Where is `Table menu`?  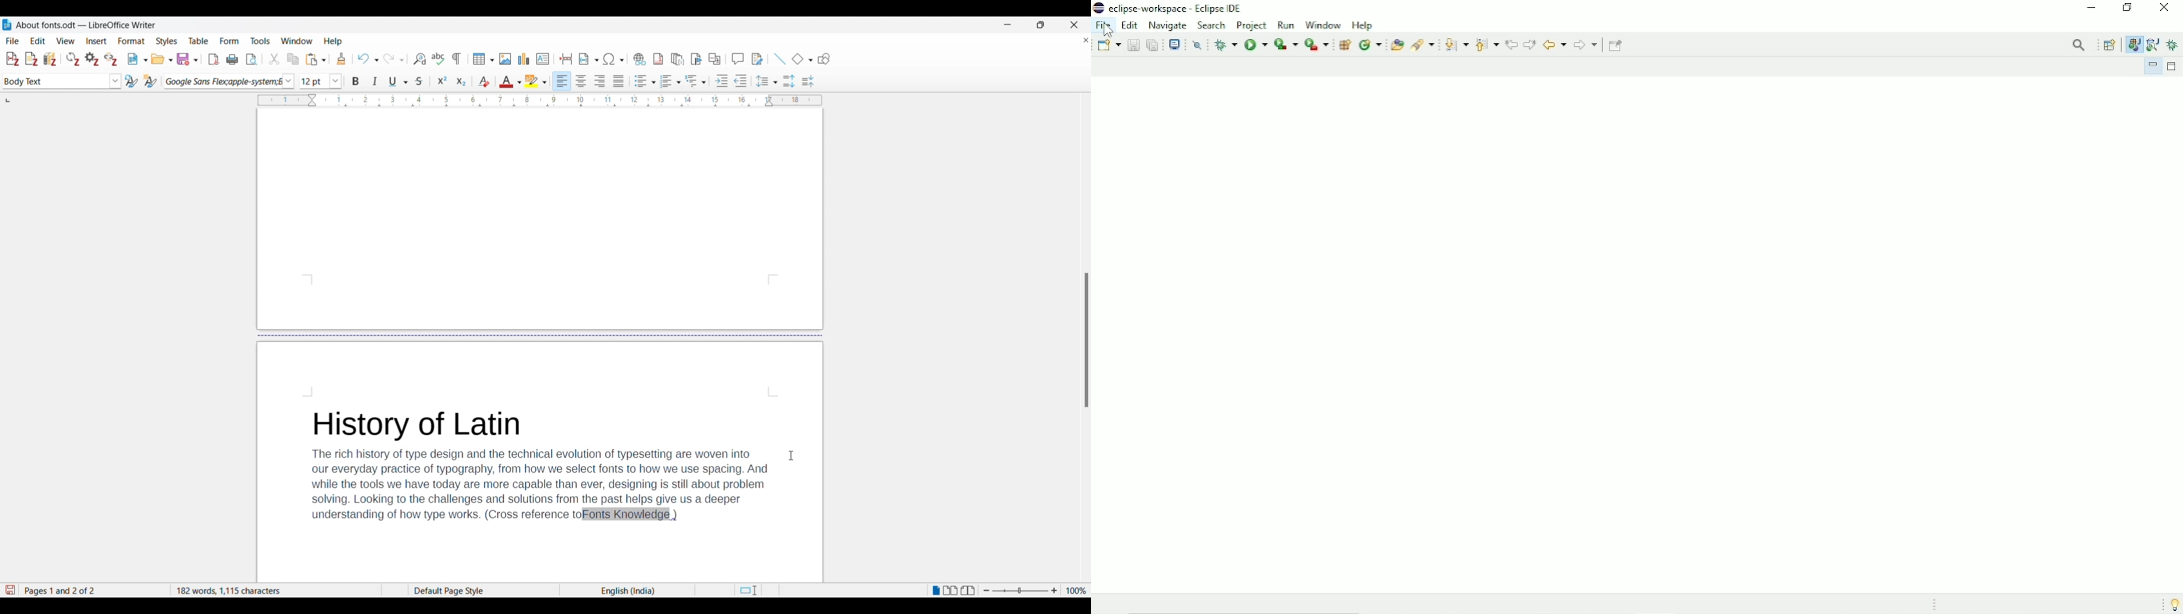 Table menu is located at coordinates (199, 41).